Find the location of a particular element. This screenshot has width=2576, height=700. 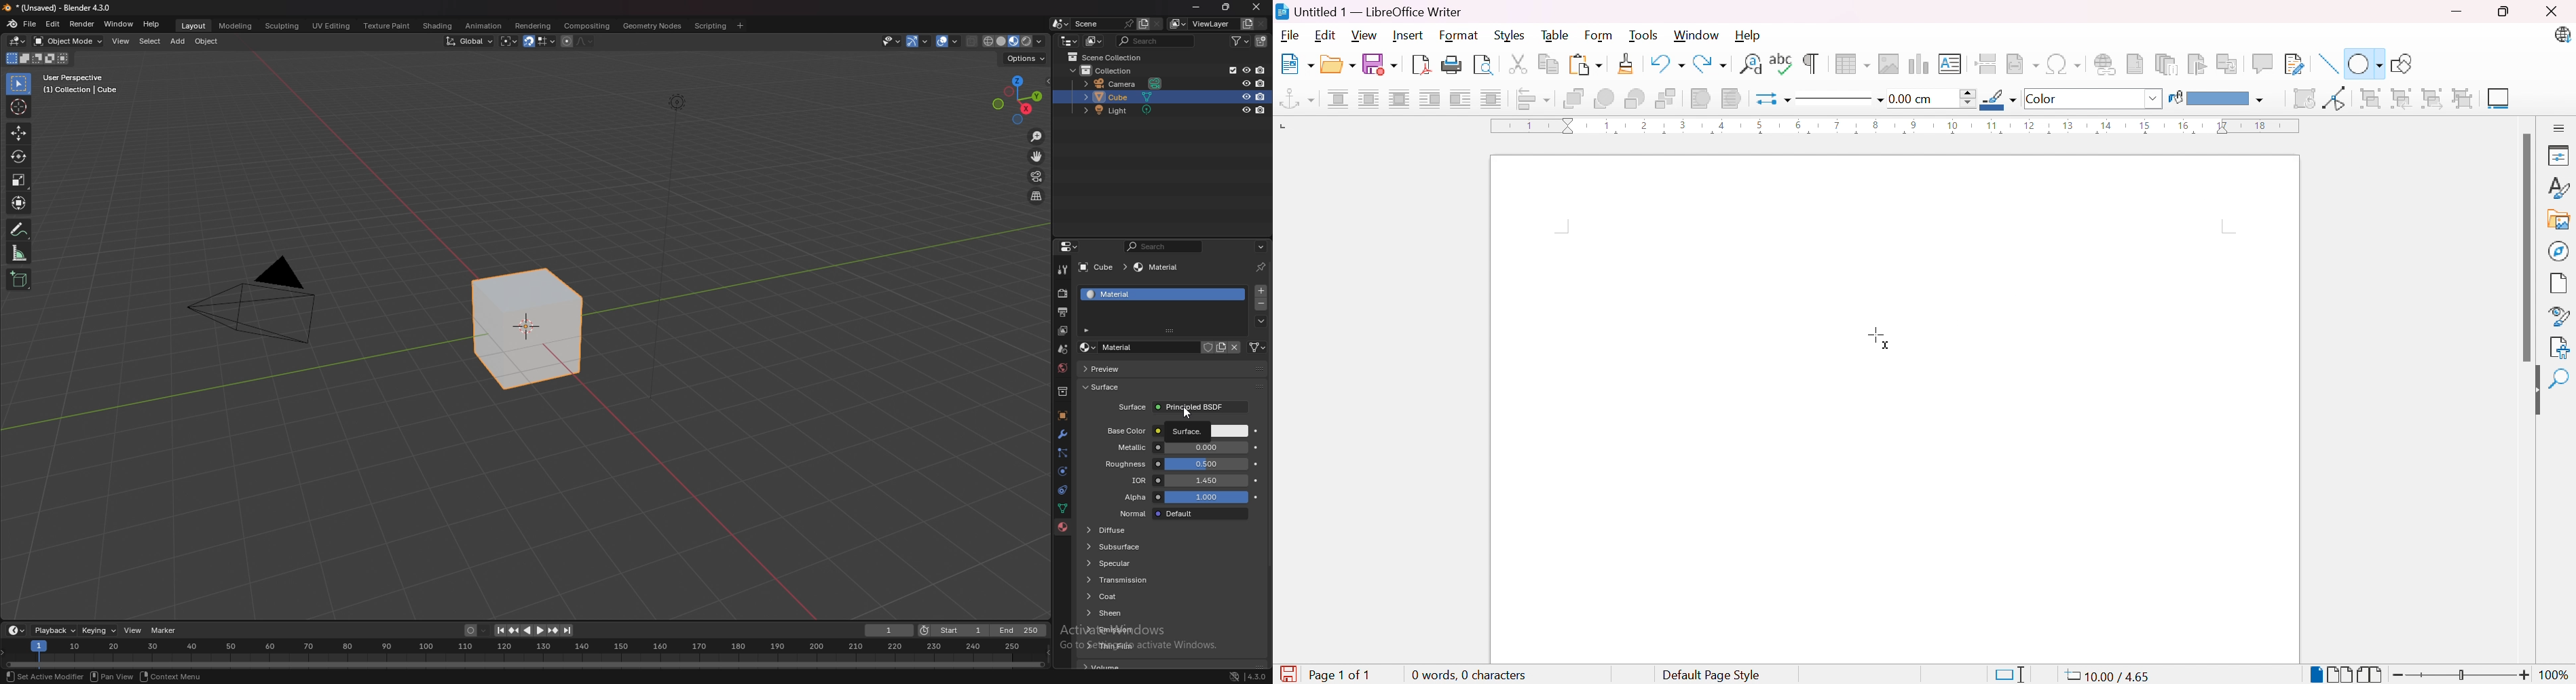

options is located at coordinates (1024, 58).